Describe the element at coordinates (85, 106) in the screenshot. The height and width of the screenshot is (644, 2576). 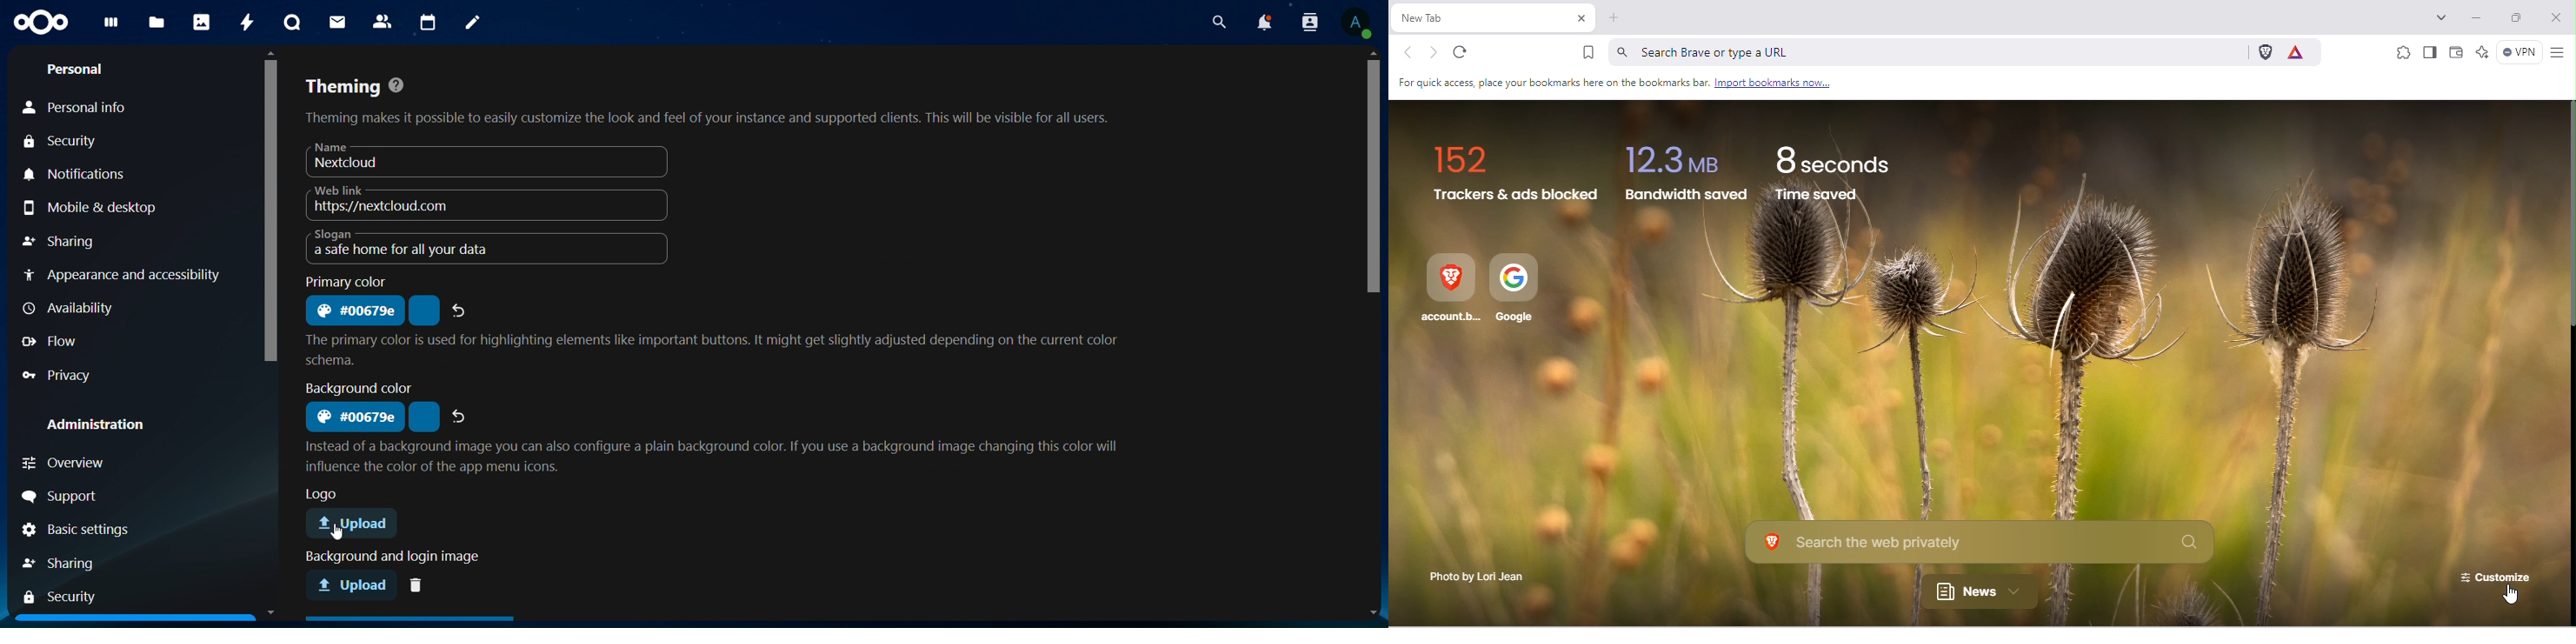
I see `personal info` at that location.